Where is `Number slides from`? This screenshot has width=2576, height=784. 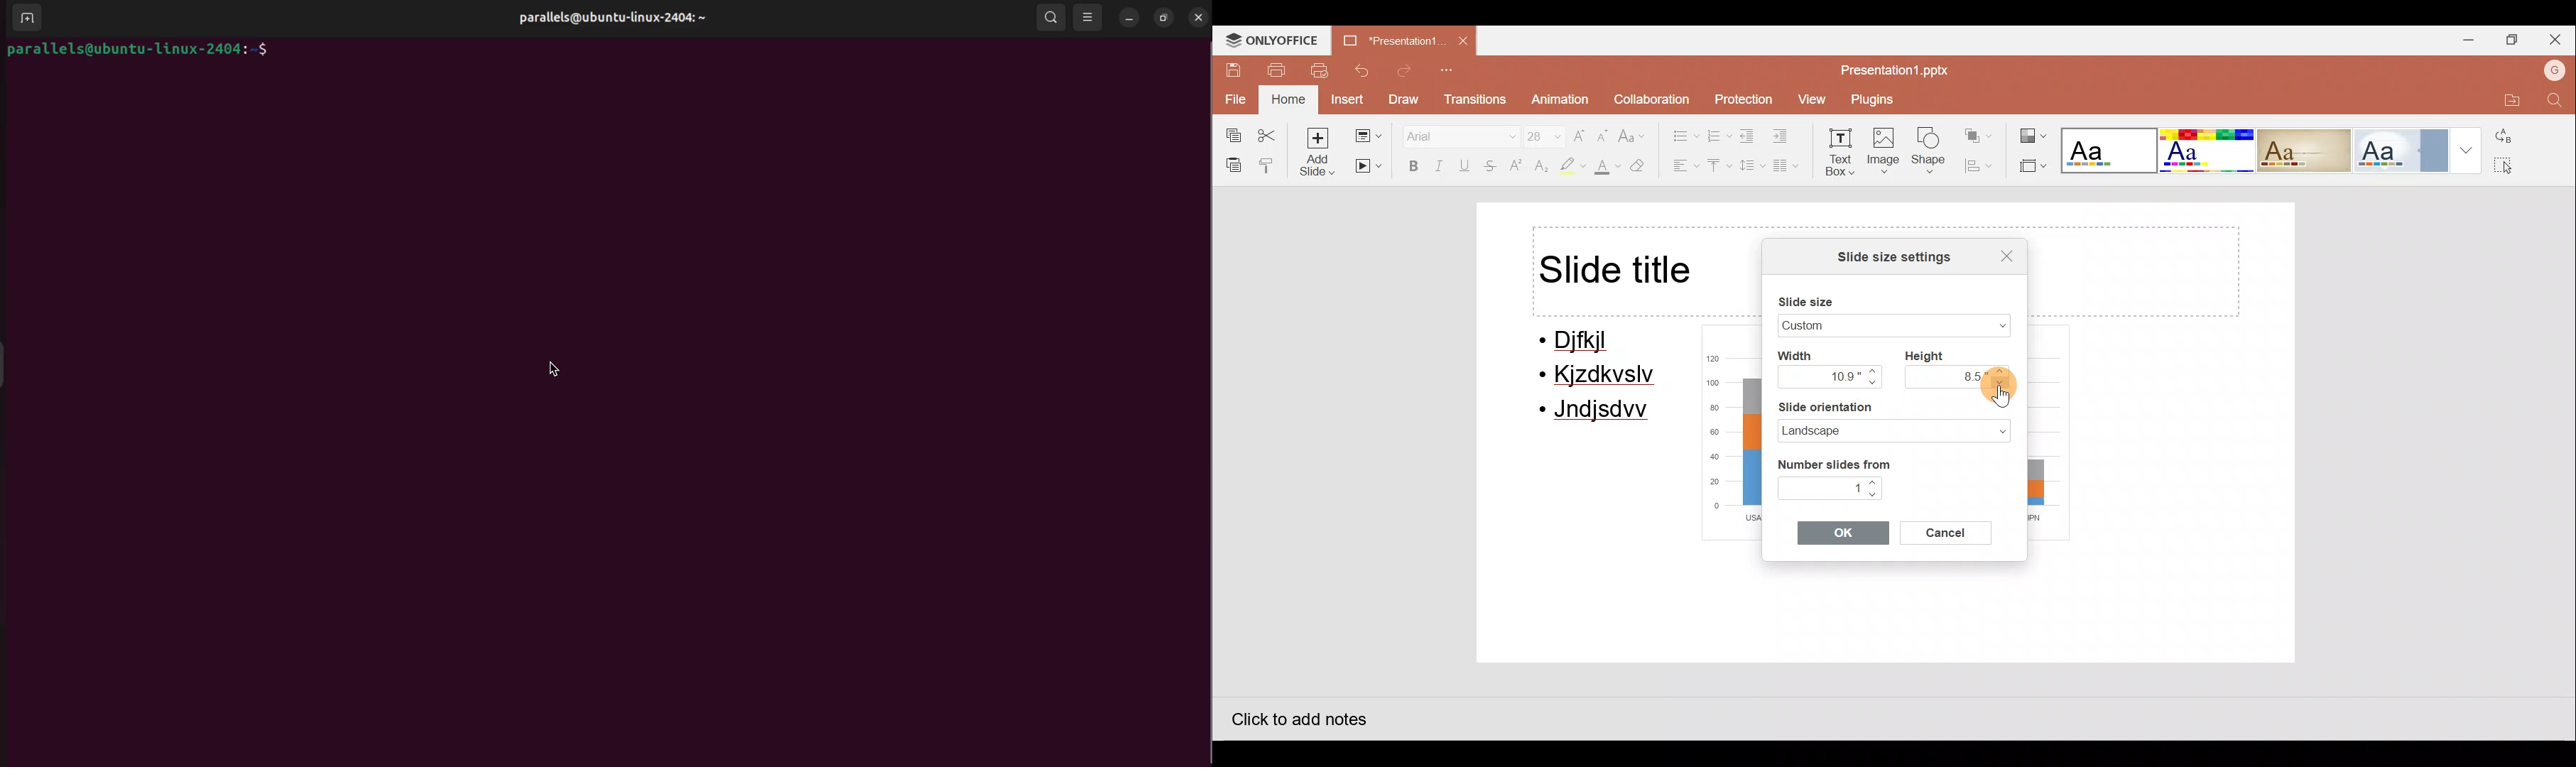
Number slides from is located at coordinates (1832, 462).